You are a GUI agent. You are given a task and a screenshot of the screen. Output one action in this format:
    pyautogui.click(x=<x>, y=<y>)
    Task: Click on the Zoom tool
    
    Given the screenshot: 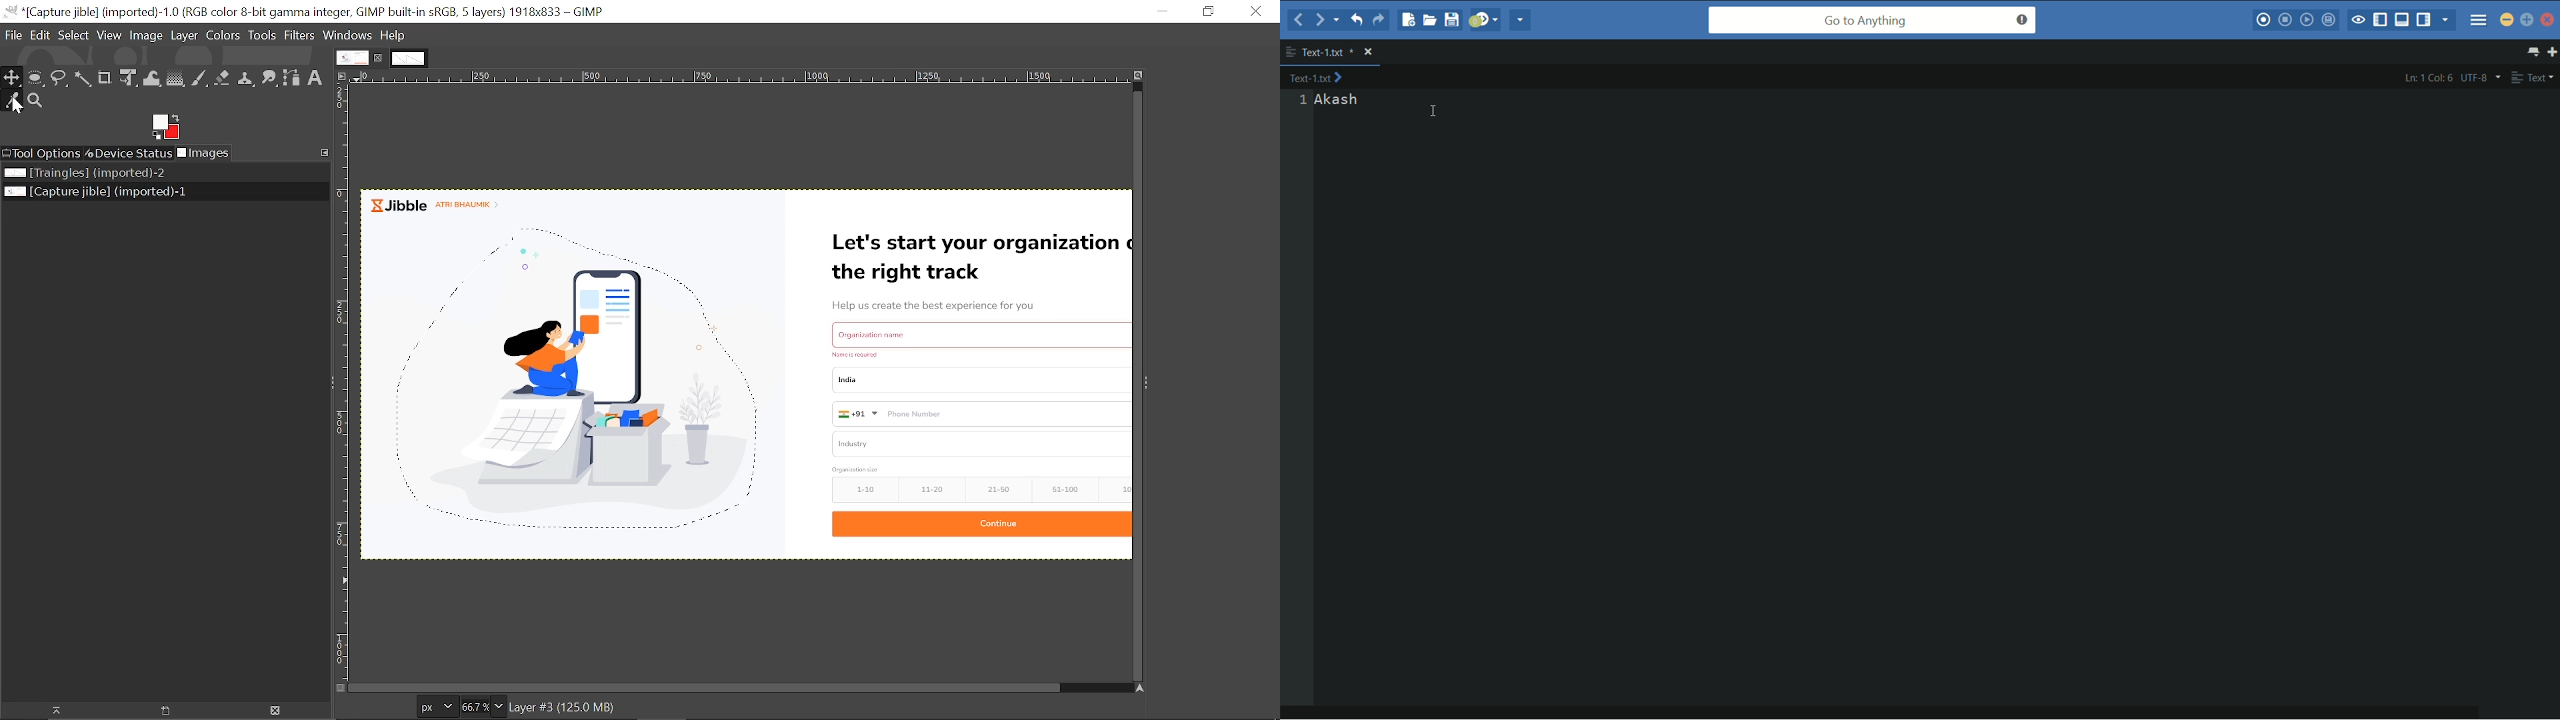 What is the action you would take?
    pyautogui.click(x=35, y=101)
    